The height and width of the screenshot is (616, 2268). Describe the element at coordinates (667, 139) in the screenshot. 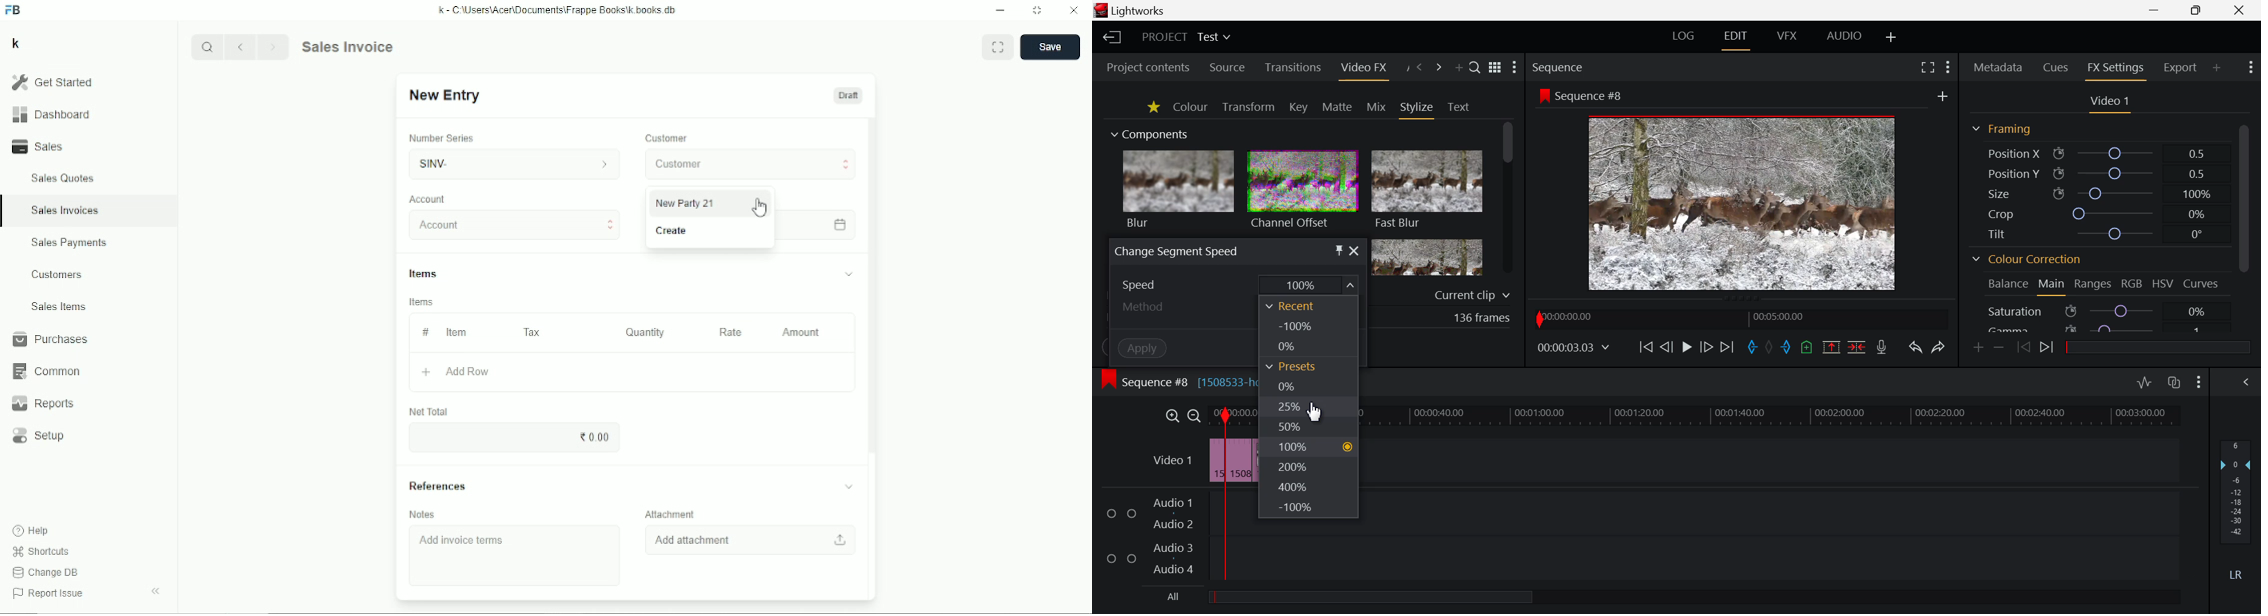

I see `Customer` at that location.